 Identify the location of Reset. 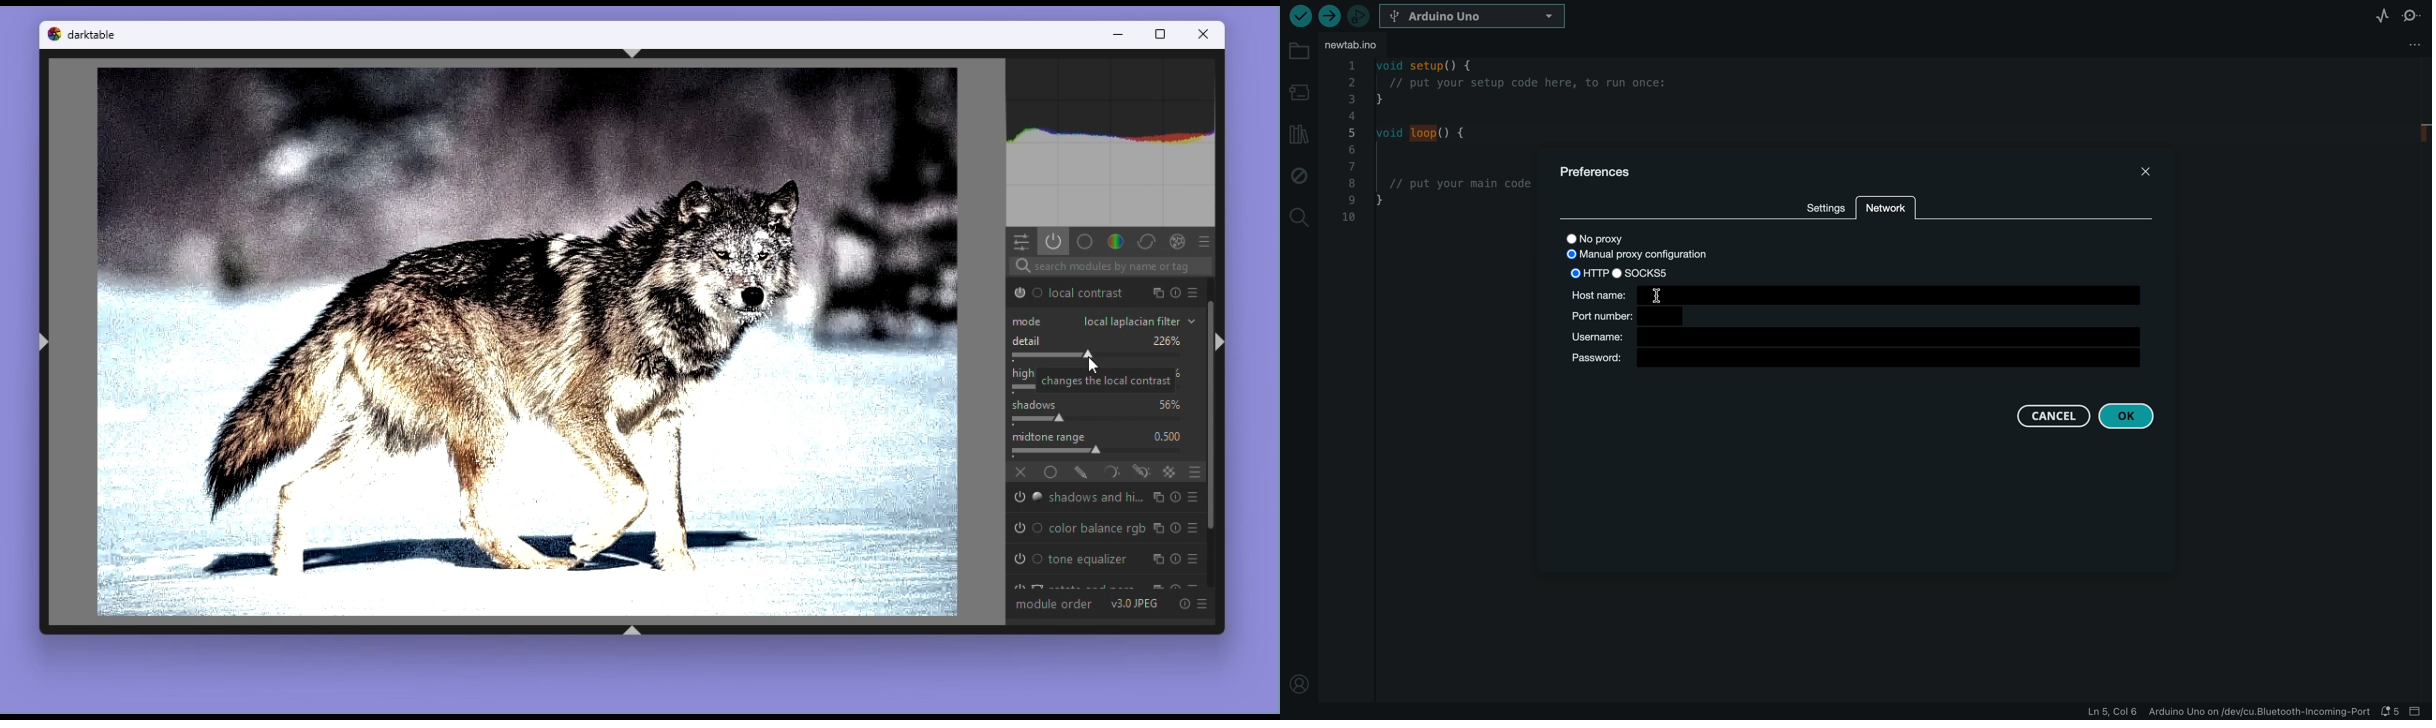
(1175, 558).